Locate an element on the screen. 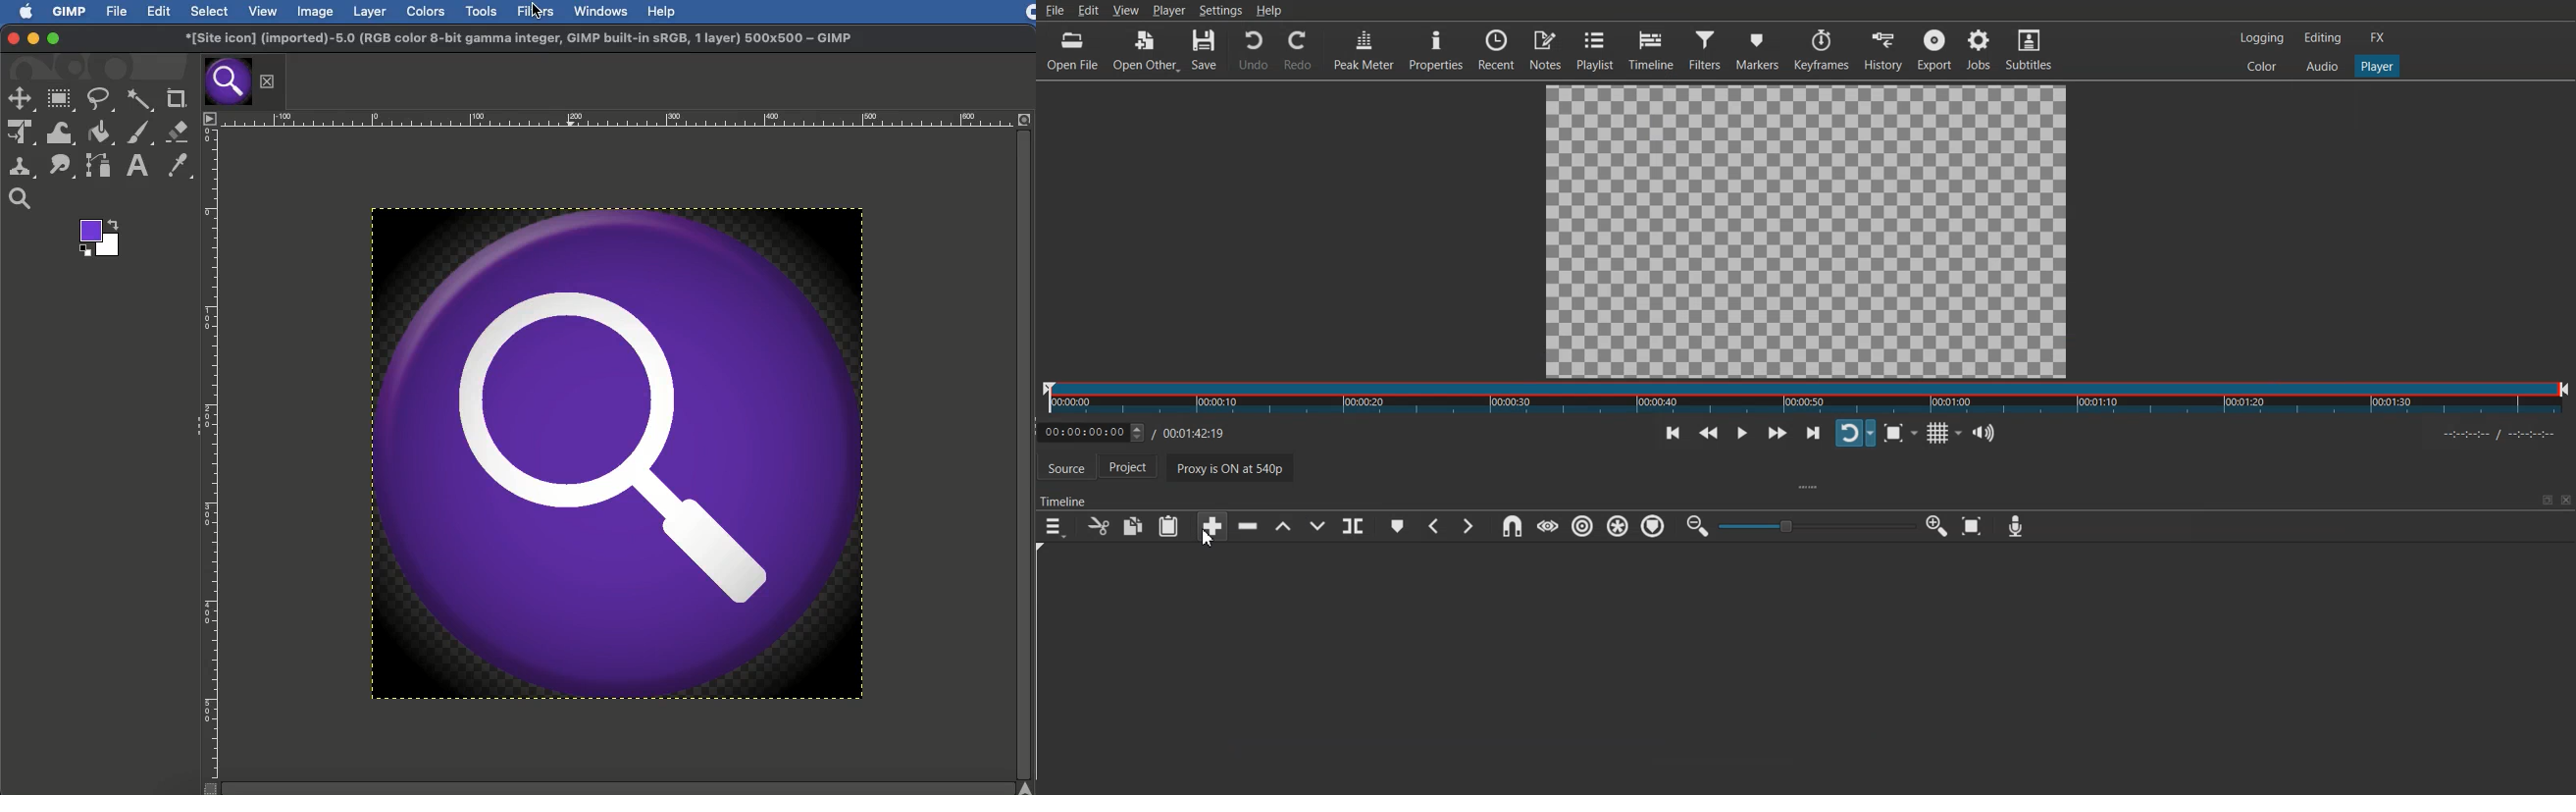 The image size is (2576, 812). Tab is located at coordinates (227, 81).